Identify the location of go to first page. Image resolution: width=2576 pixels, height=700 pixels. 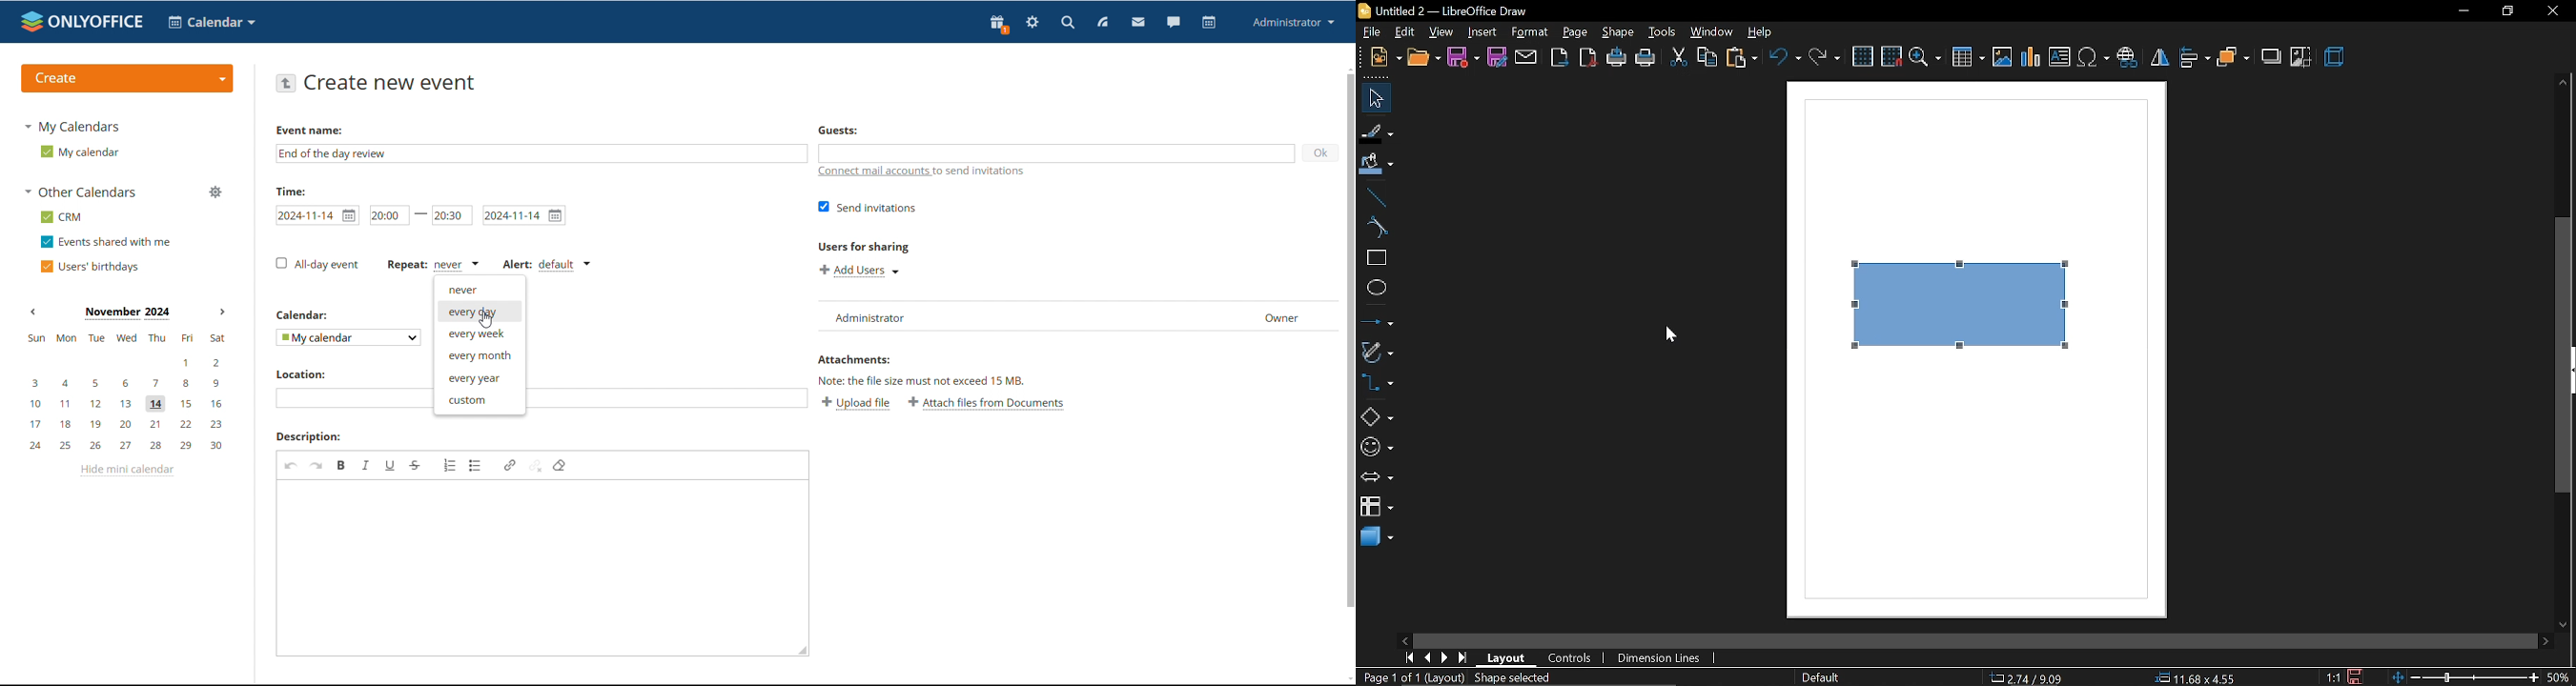
(1408, 658).